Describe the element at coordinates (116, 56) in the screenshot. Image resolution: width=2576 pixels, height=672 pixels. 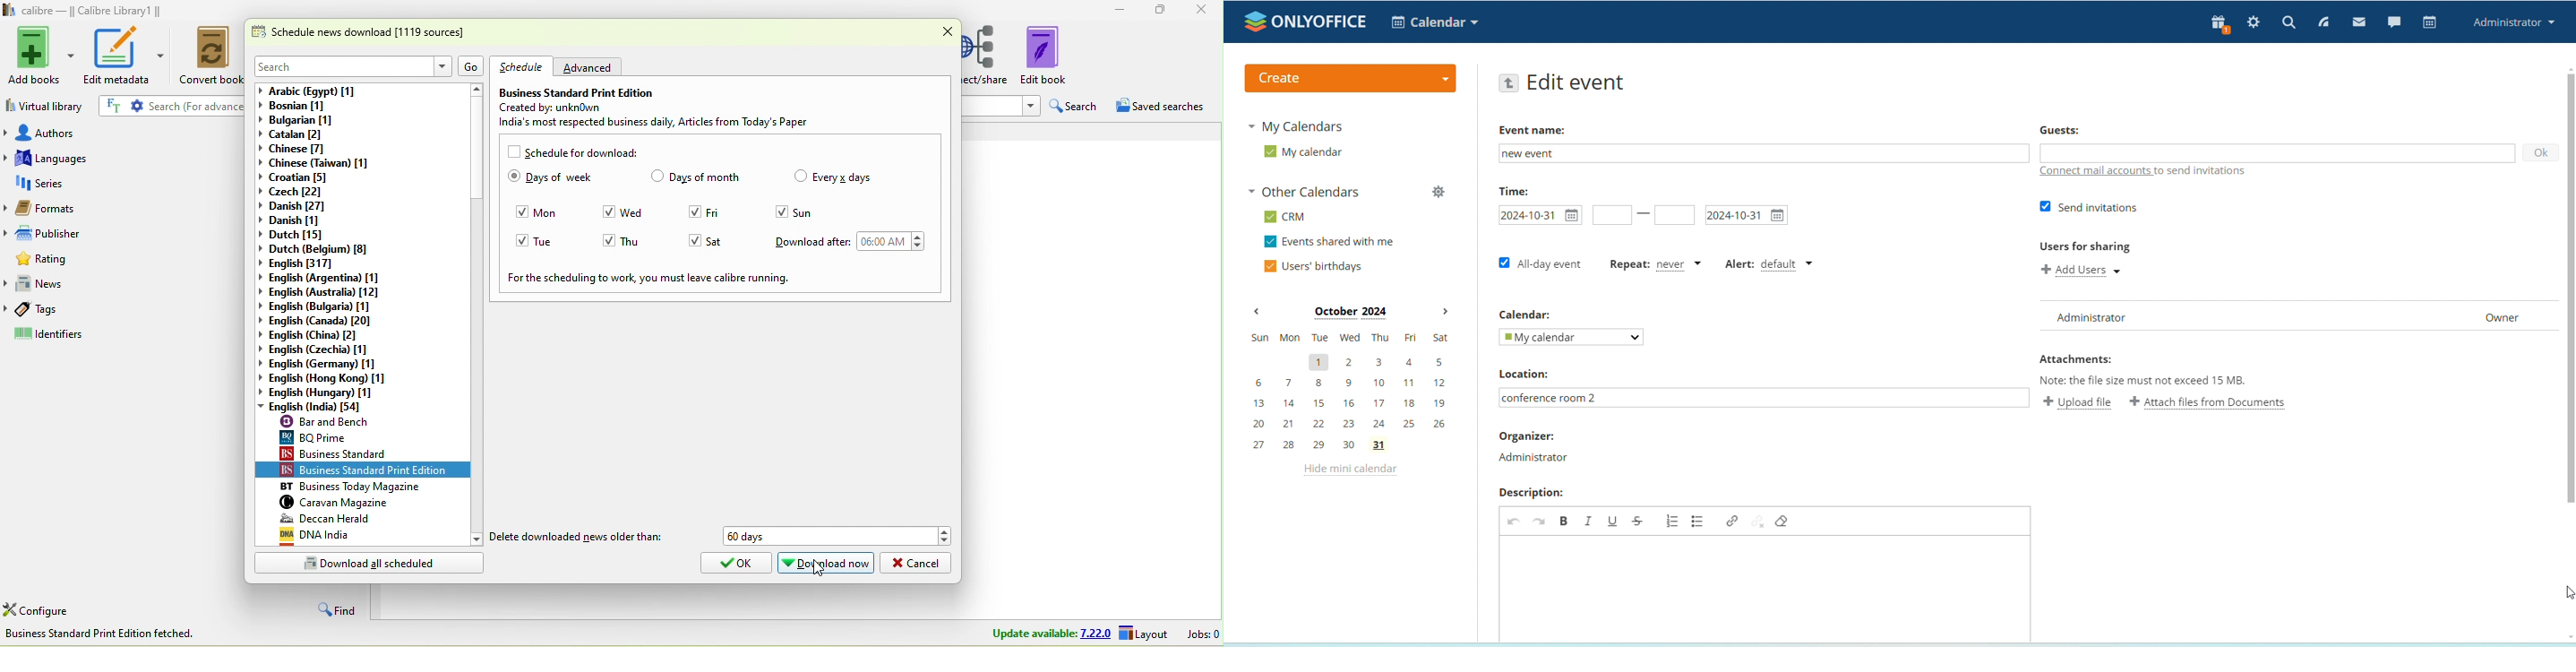
I see `edit metadata` at that location.